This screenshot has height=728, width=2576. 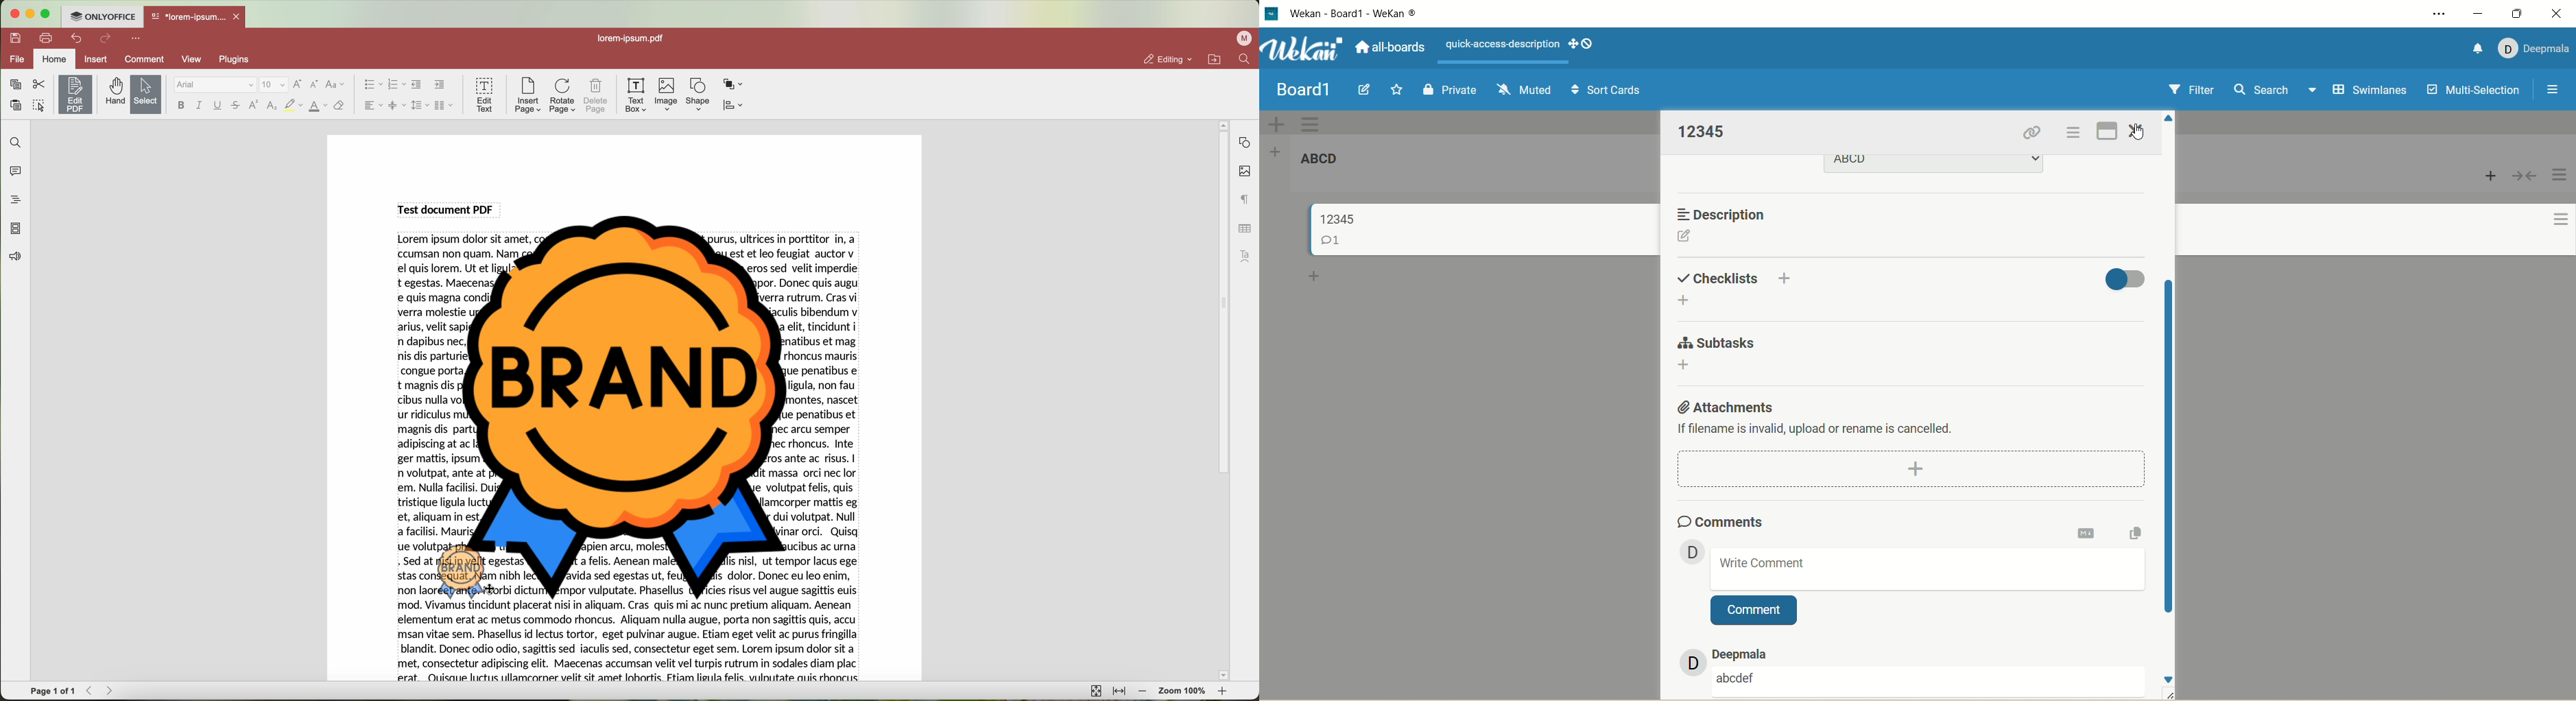 I want to click on filter, so click(x=2189, y=91).